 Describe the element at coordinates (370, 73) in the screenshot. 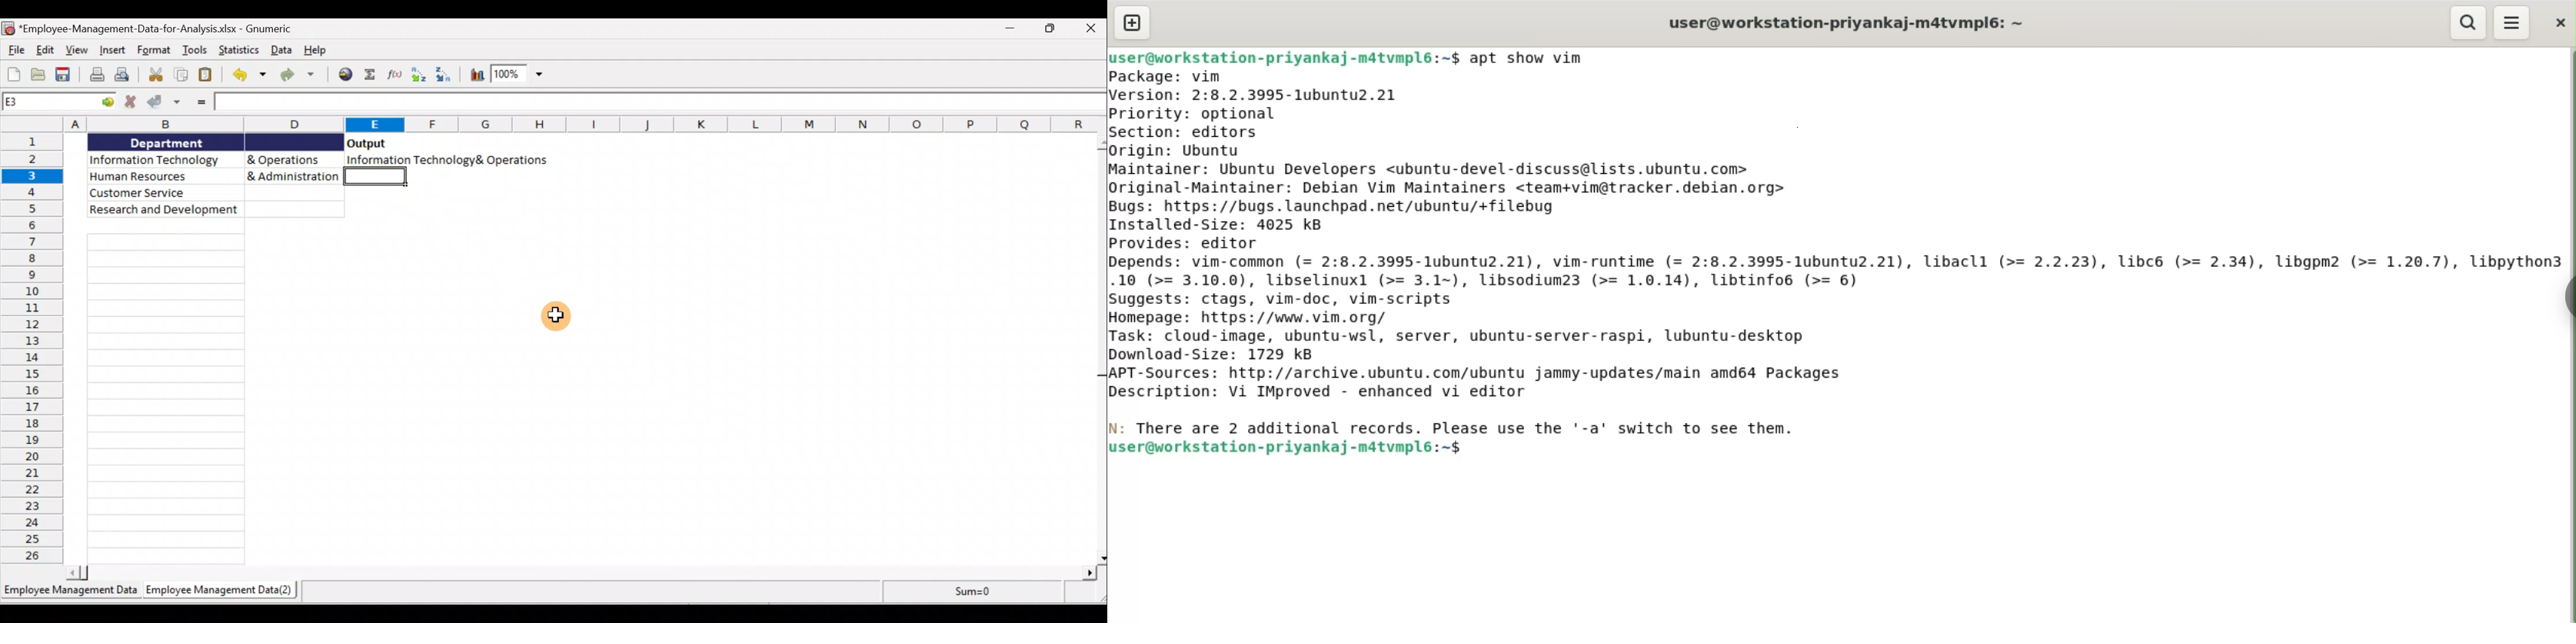

I see `Sum into current cell` at that location.